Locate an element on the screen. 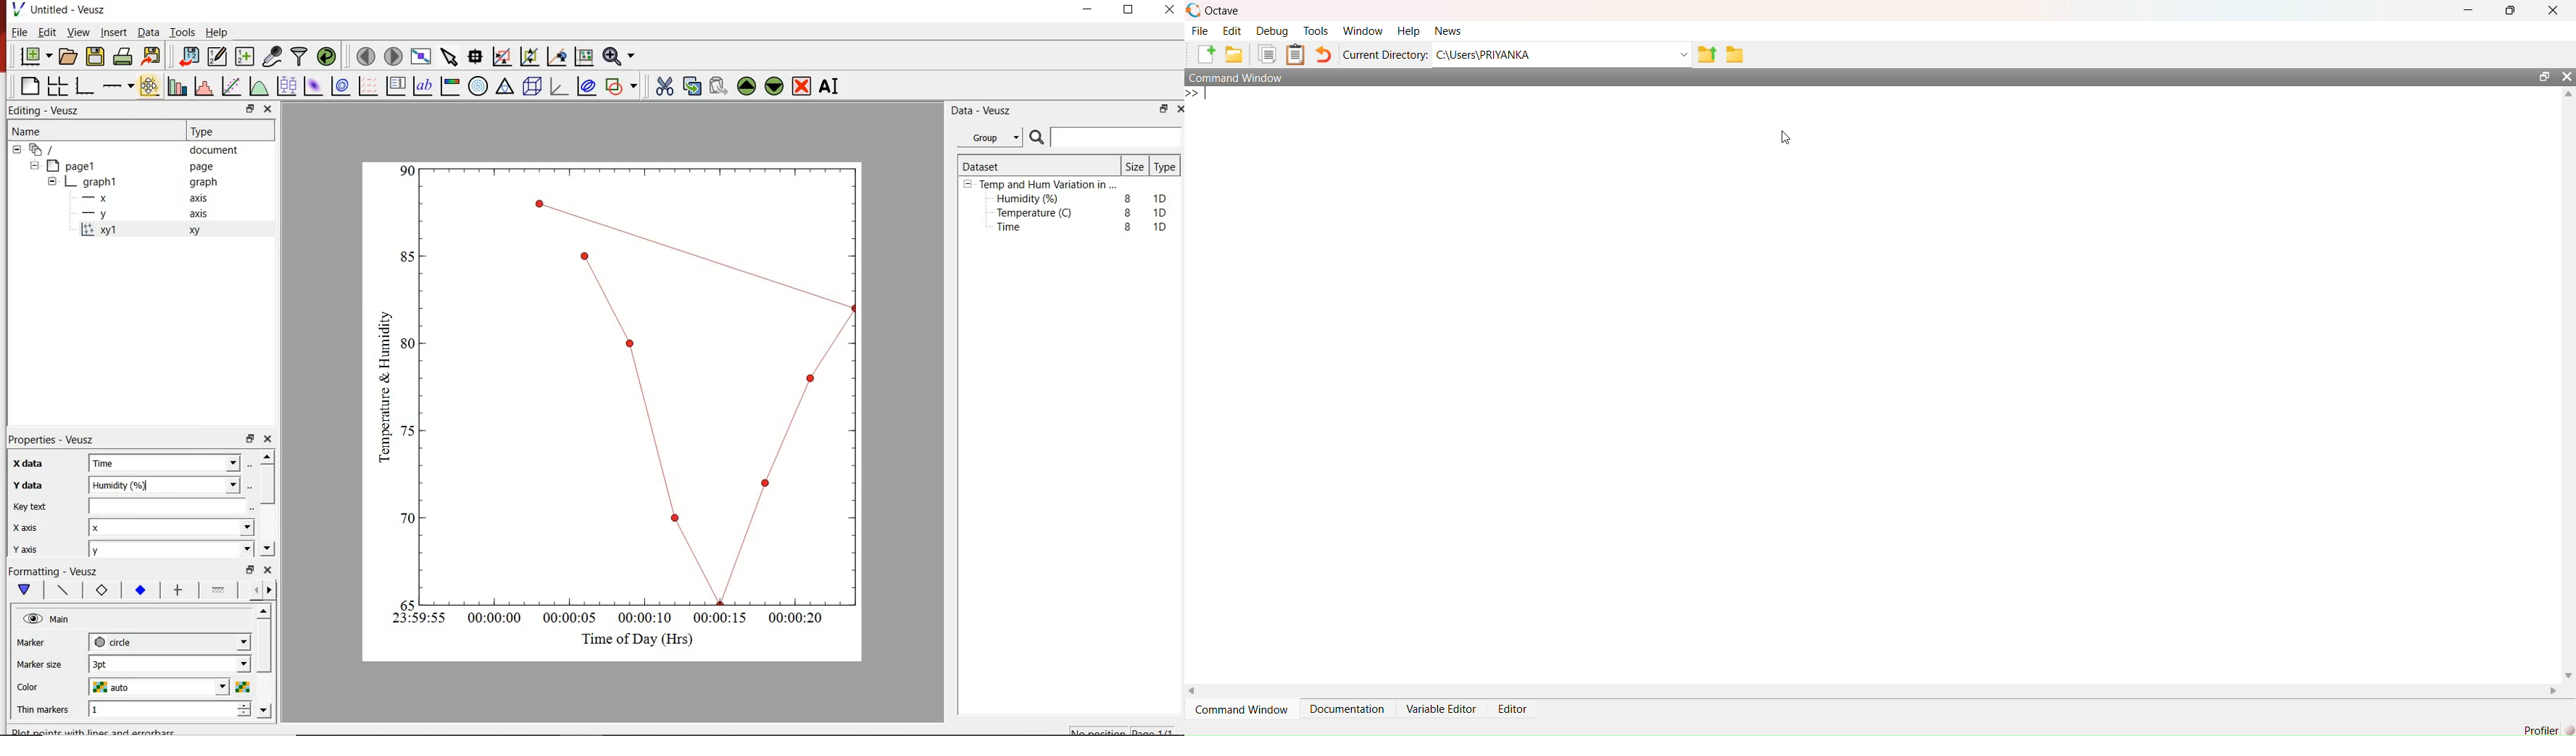 The height and width of the screenshot is (756, 2576). Temperature & Humidity is located at coordinates (381, 383).